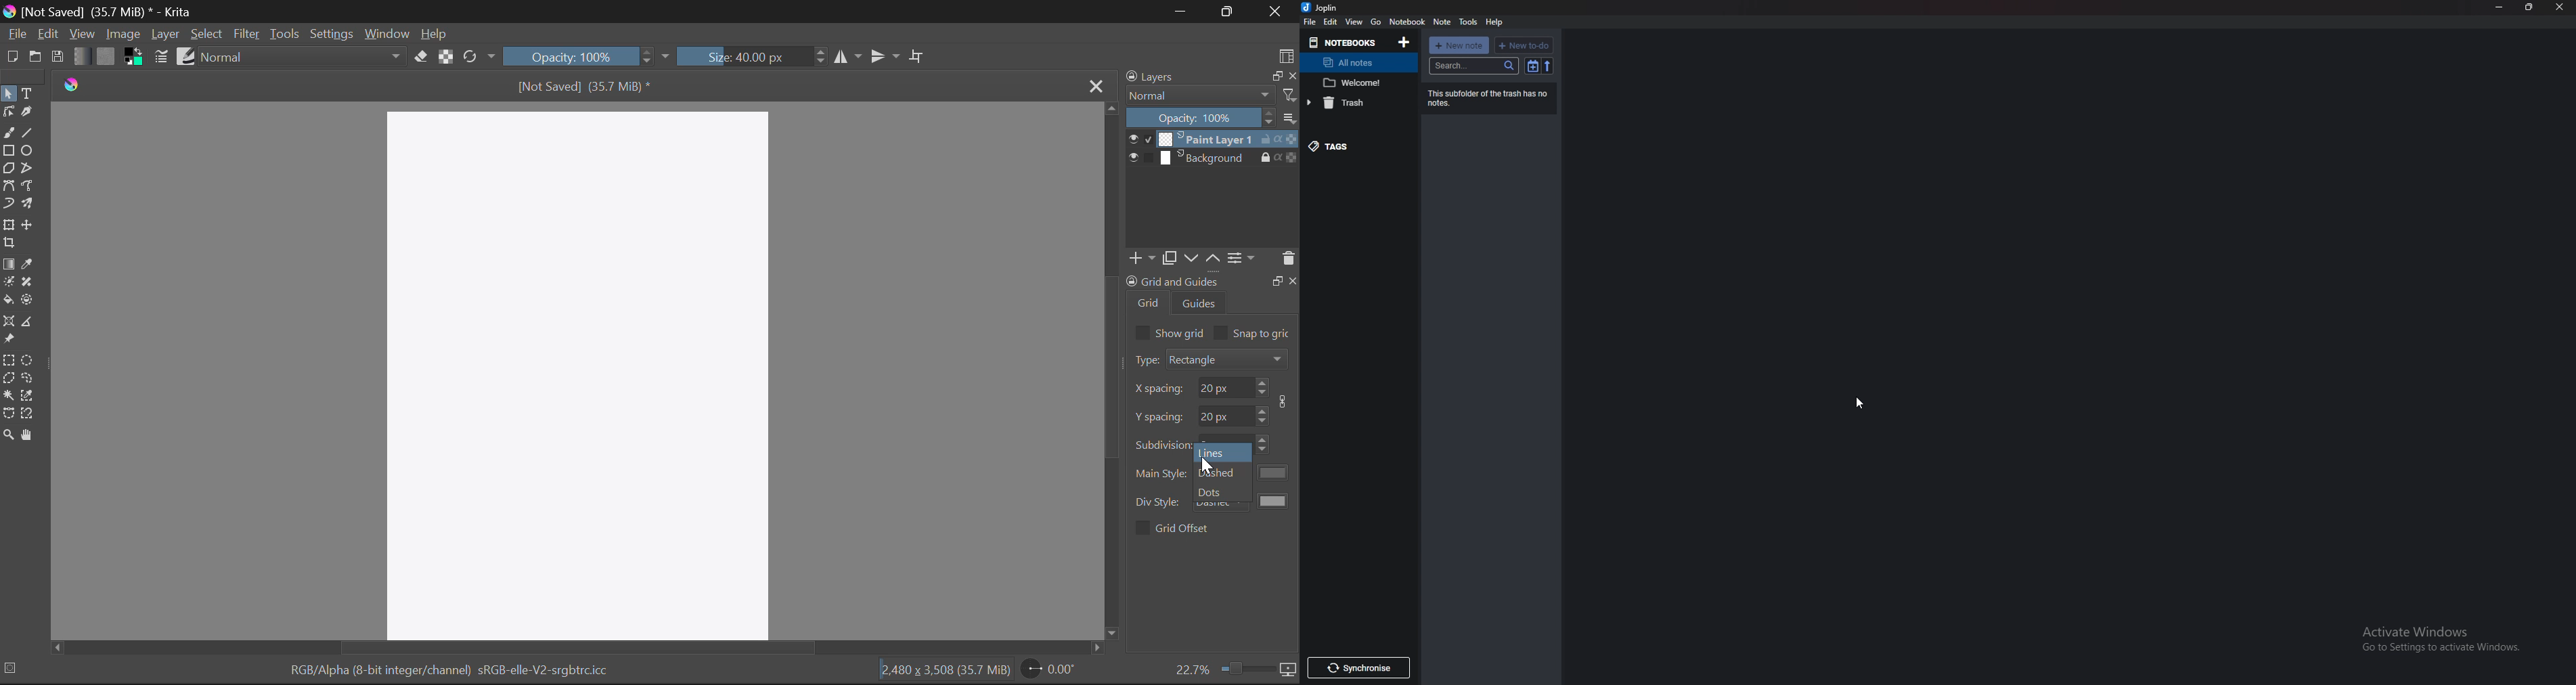  Describe the element at coordinates (918, 56) in the screenshot. I see `Crop` at that location.